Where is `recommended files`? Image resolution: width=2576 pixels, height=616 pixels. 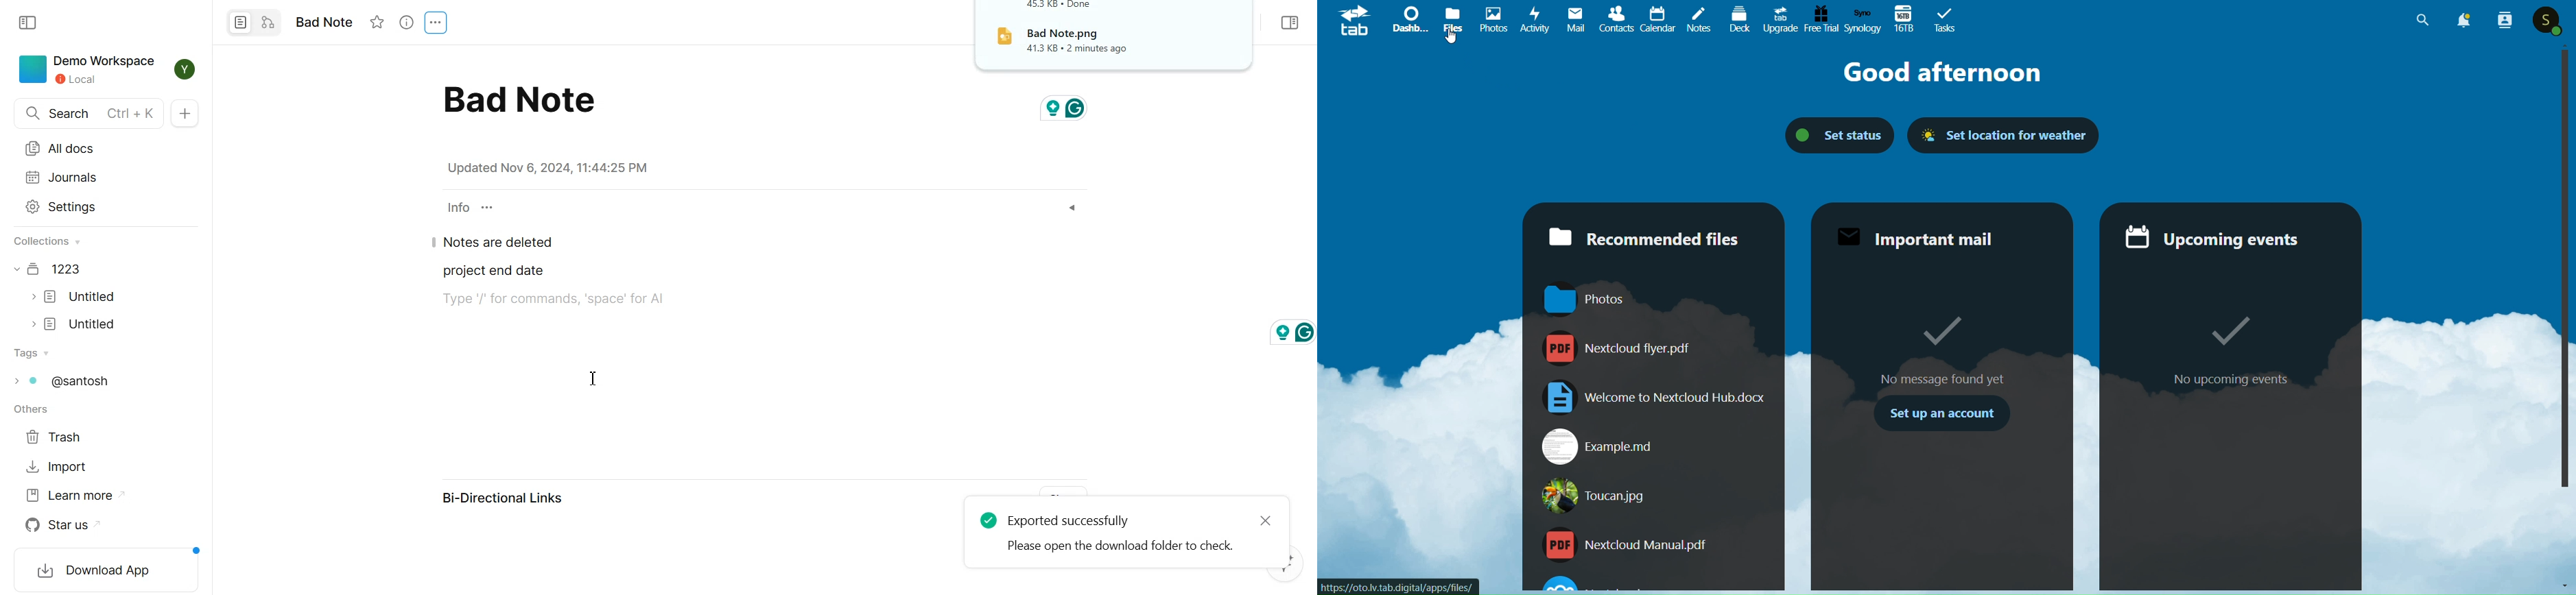
recommended files is located at coordinates (1650, 238).